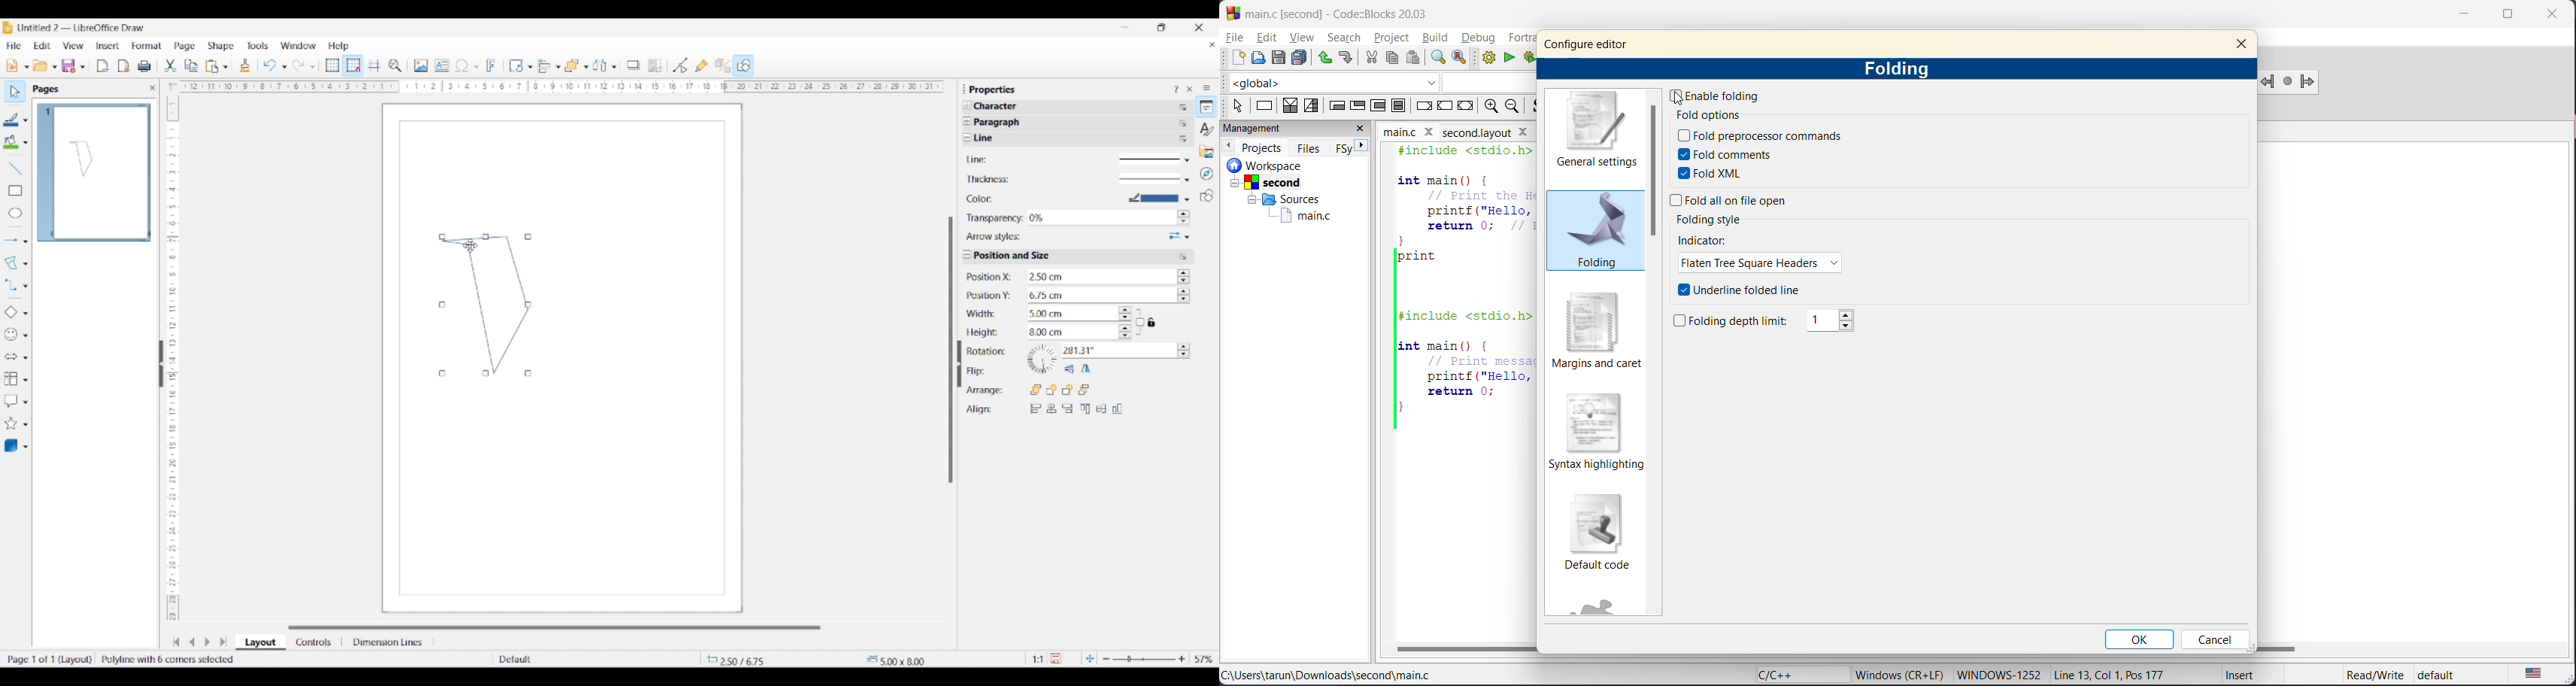  What do you see at coordinates (1052, 408) in the screenshot?
I see `Align centered` at bounding box center [1052, 408].